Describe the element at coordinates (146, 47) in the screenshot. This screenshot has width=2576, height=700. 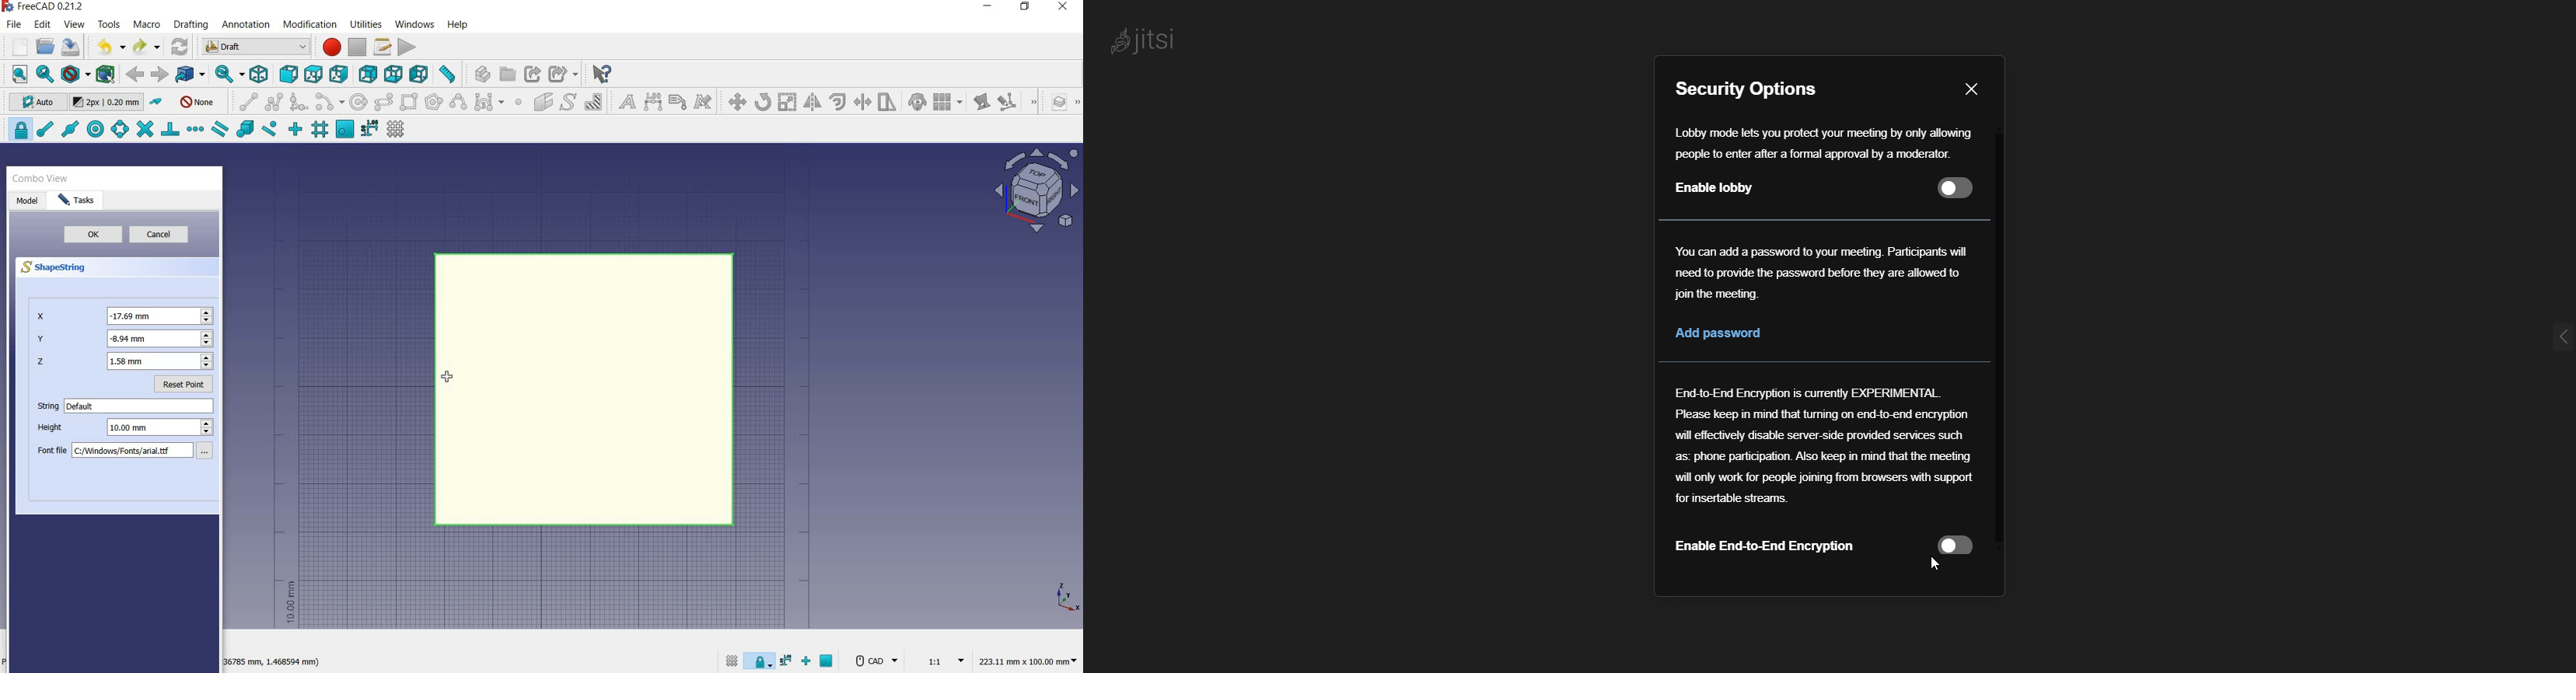
I see `redo` at that location.